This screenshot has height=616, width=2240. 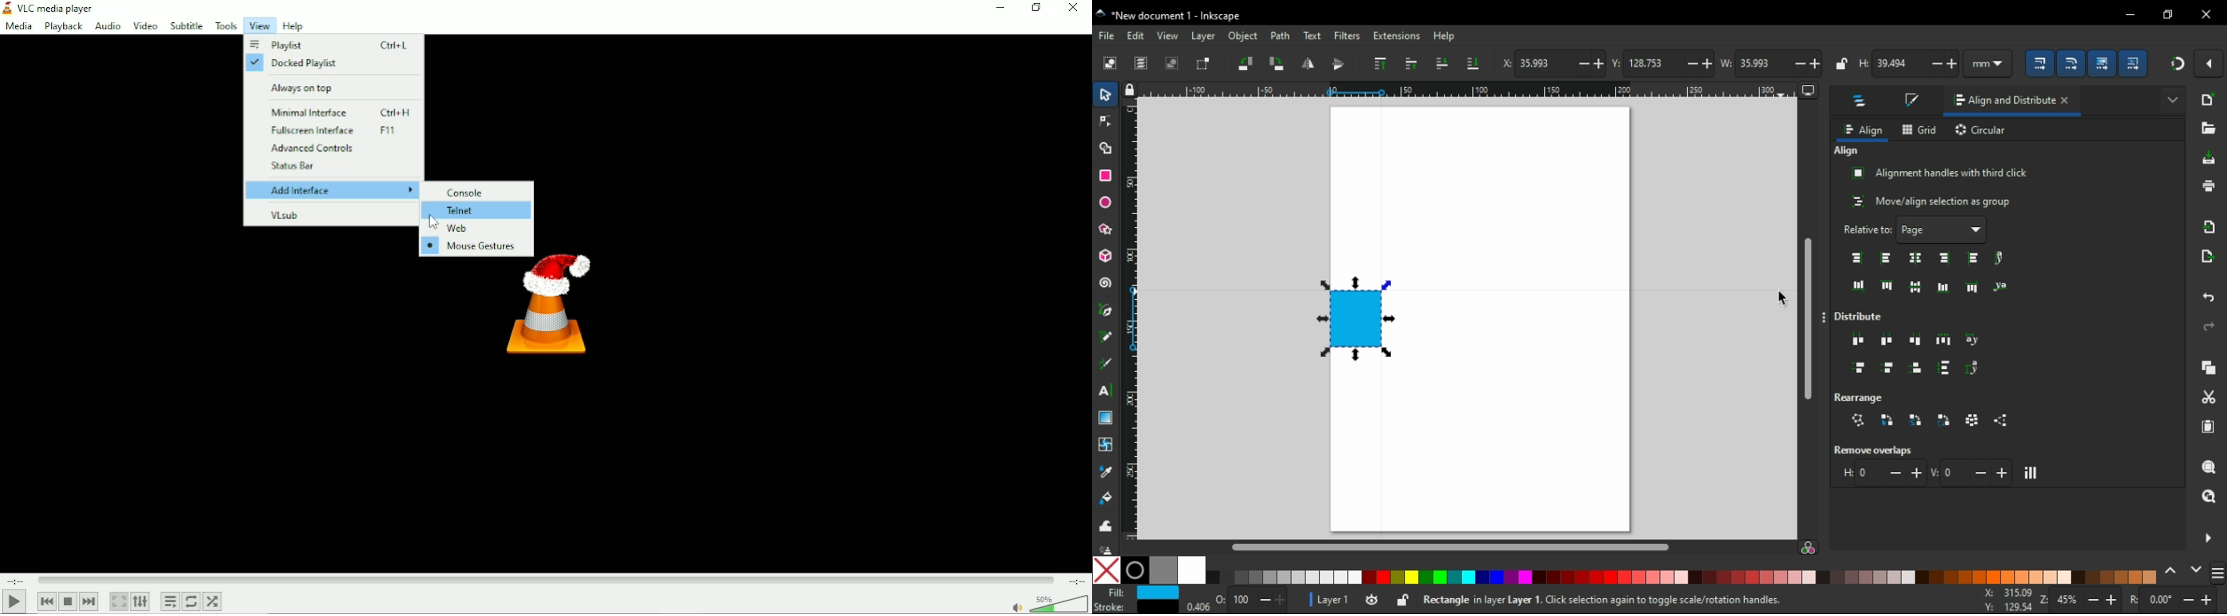 What do you see at coordinates (1914, 342) in the screenshot?
I see `distribute horizontally with even spacing between right edges` at bounding box center [1914, 342].